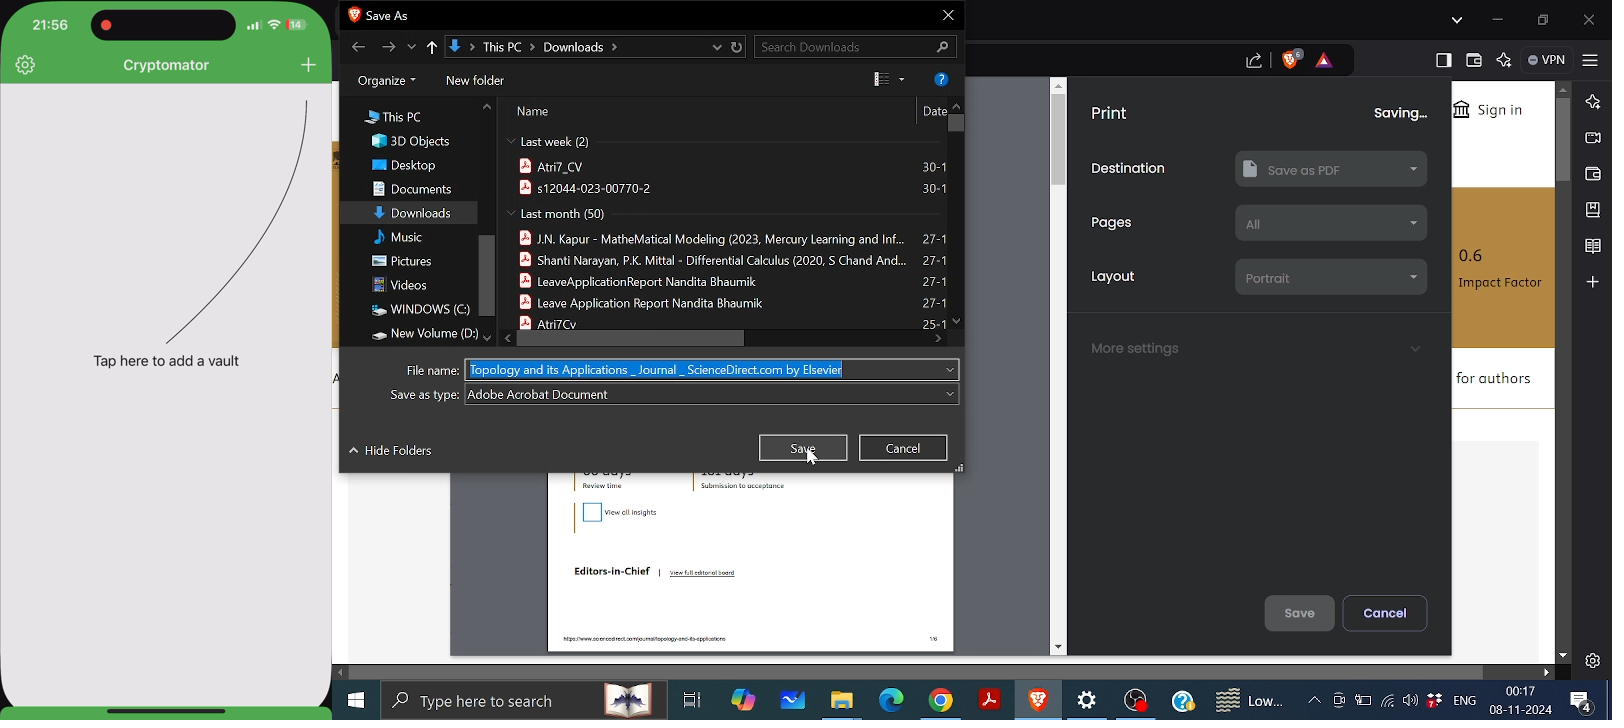 This screenshot has height=728, width=1624. I want to click on Get help, so click(941, 77).